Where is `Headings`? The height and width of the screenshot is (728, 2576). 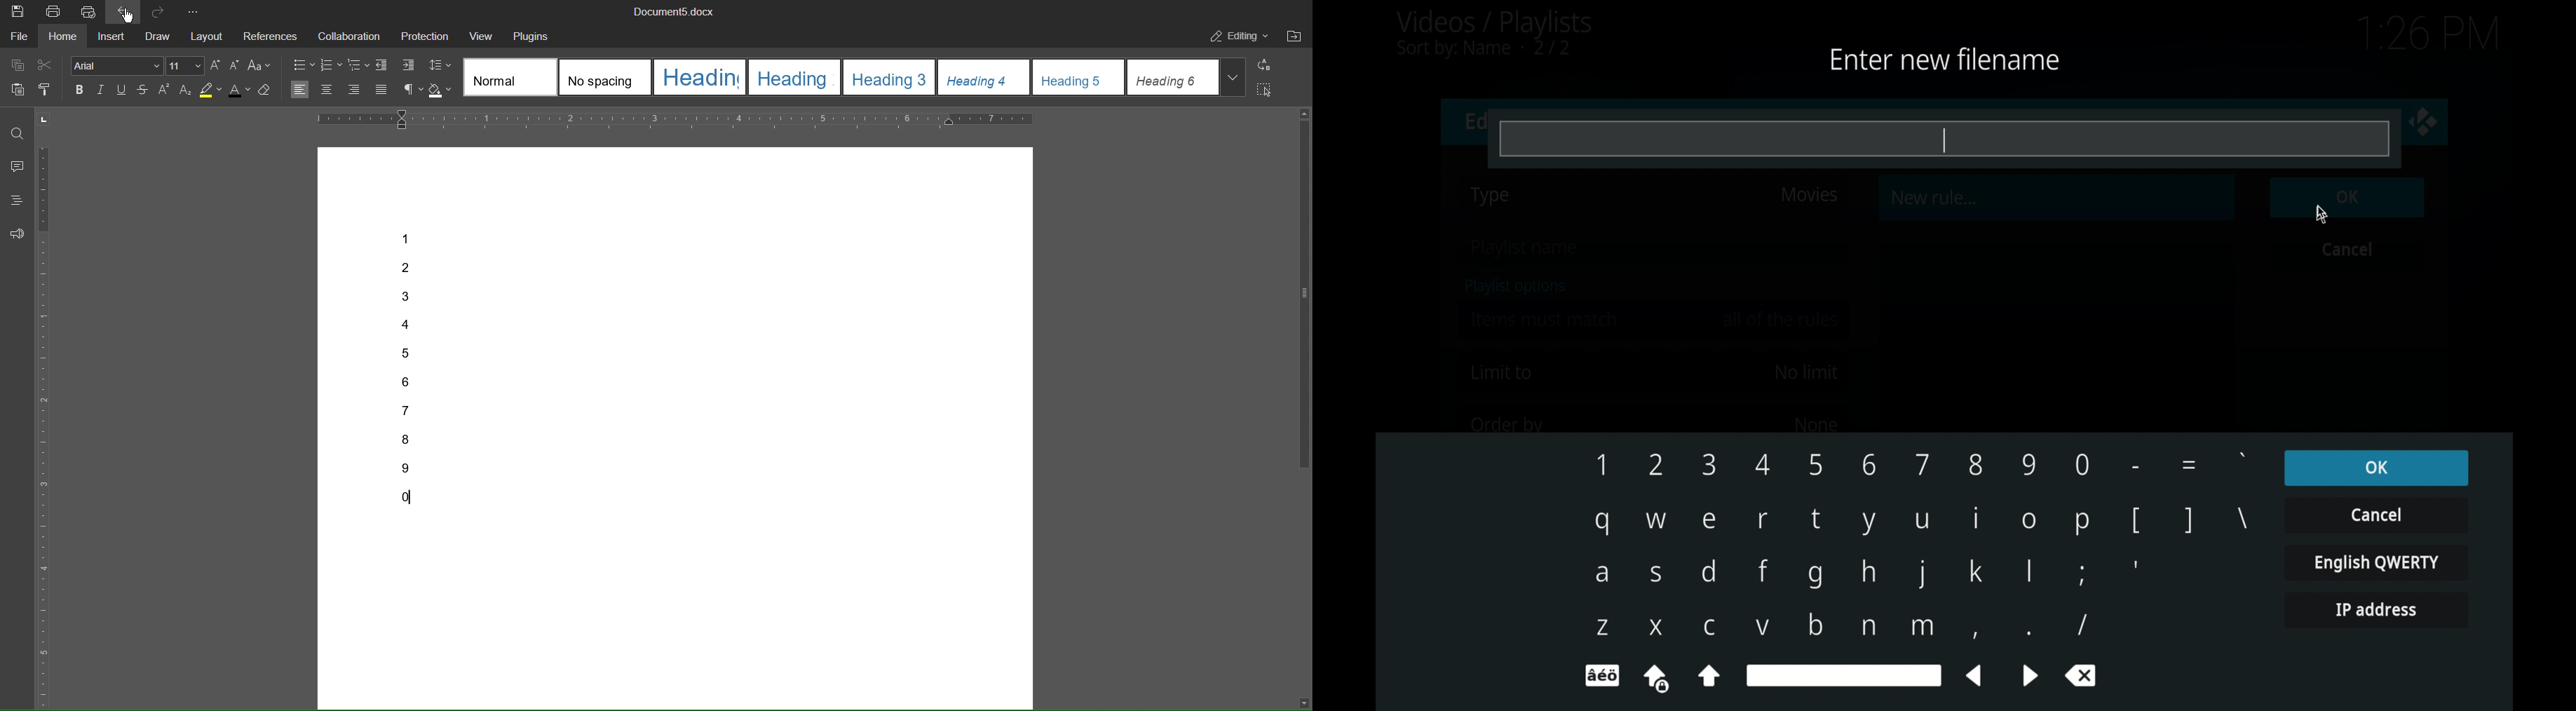 Headings is located at coordinates (16, 200).